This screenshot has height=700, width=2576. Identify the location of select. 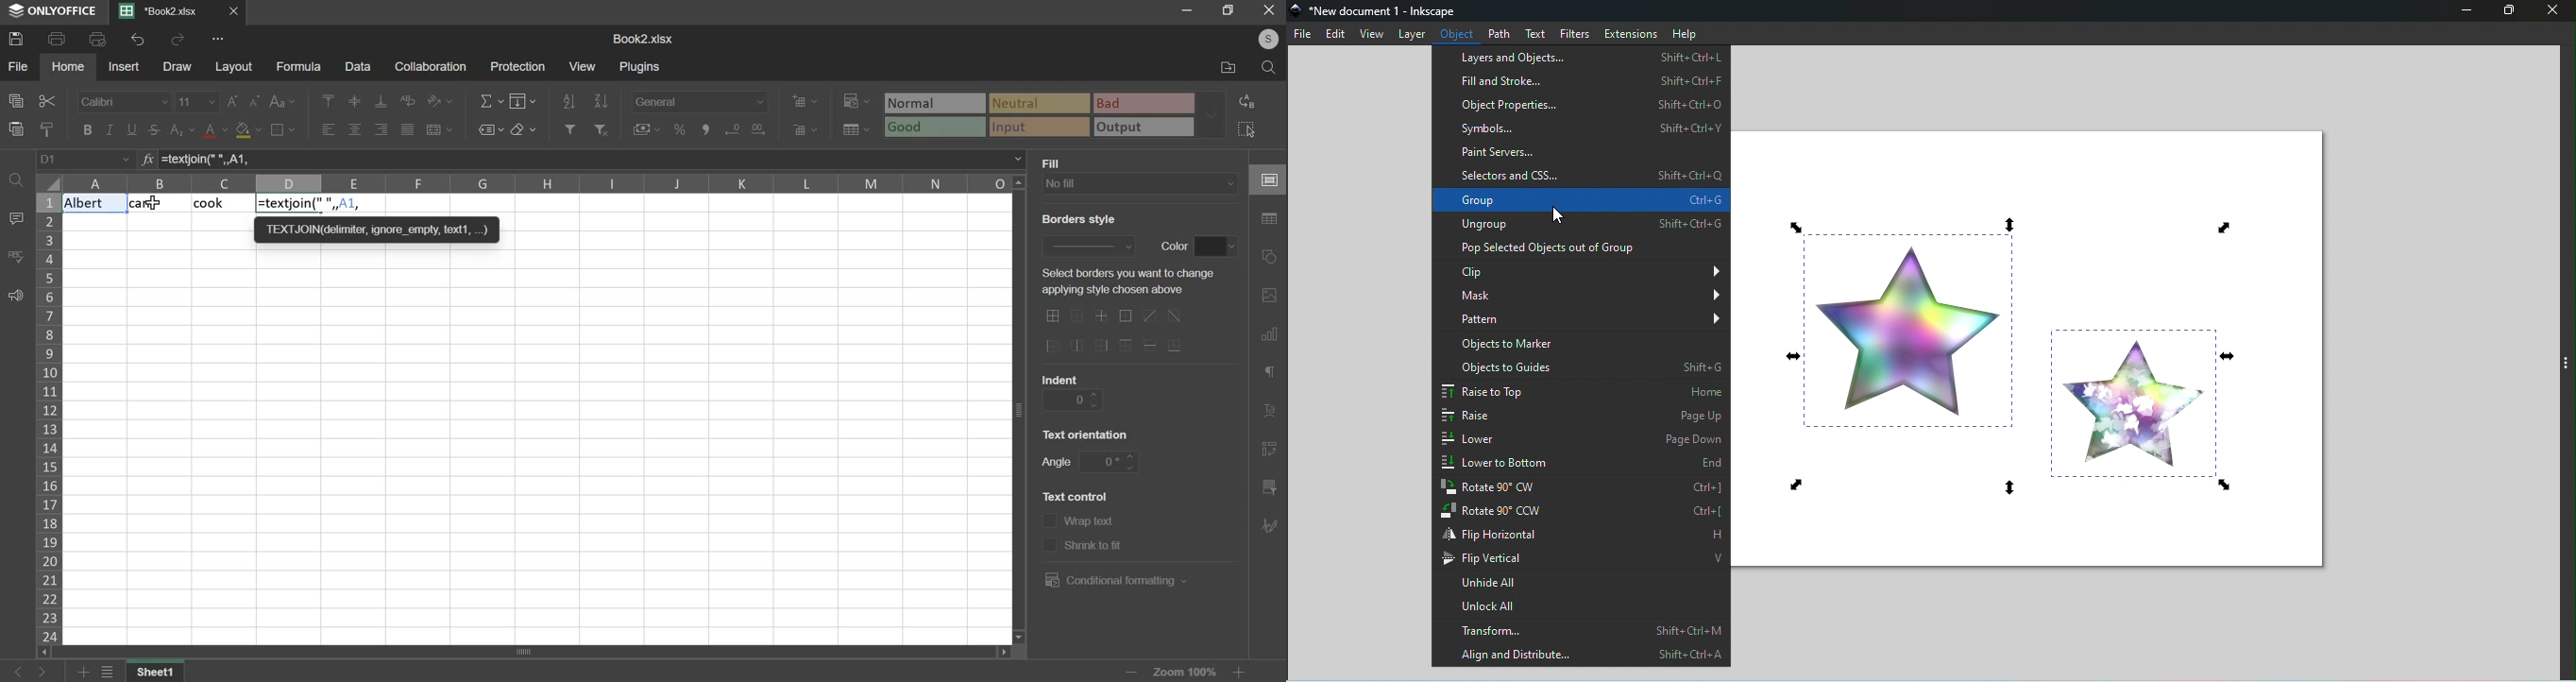
(1254, 129).